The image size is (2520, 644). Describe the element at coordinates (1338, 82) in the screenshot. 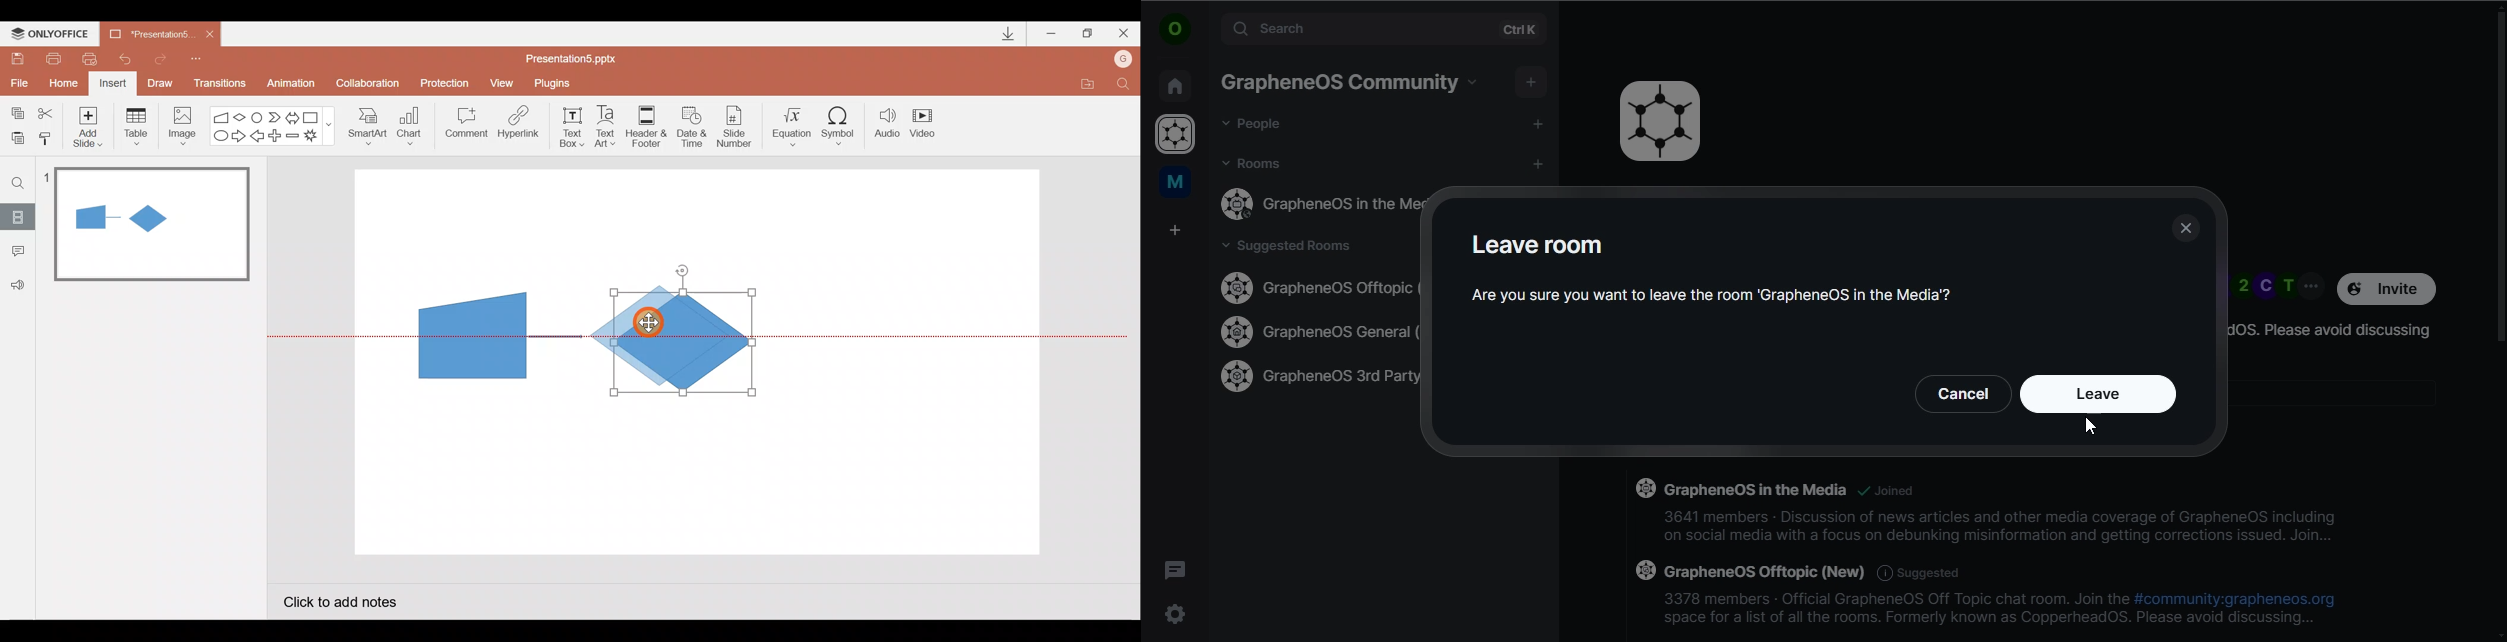

I see `GrapheneOS Commuynity` at that location.